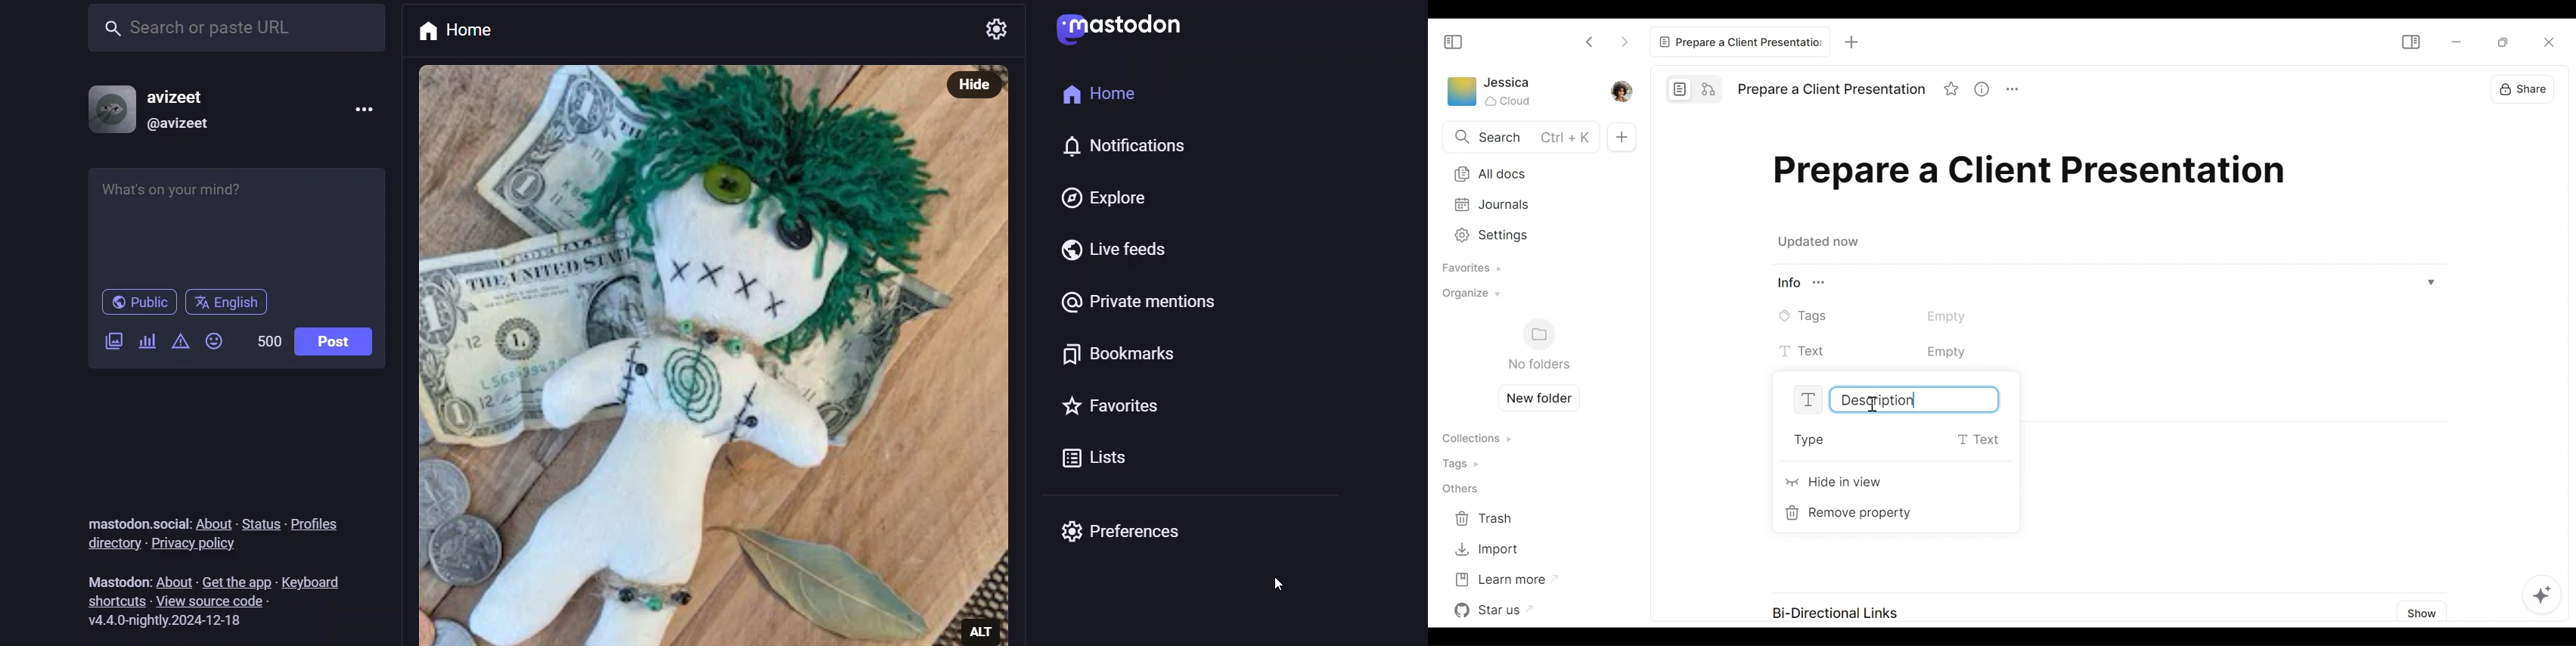  I want to click on Journals, so click(1531, 205).